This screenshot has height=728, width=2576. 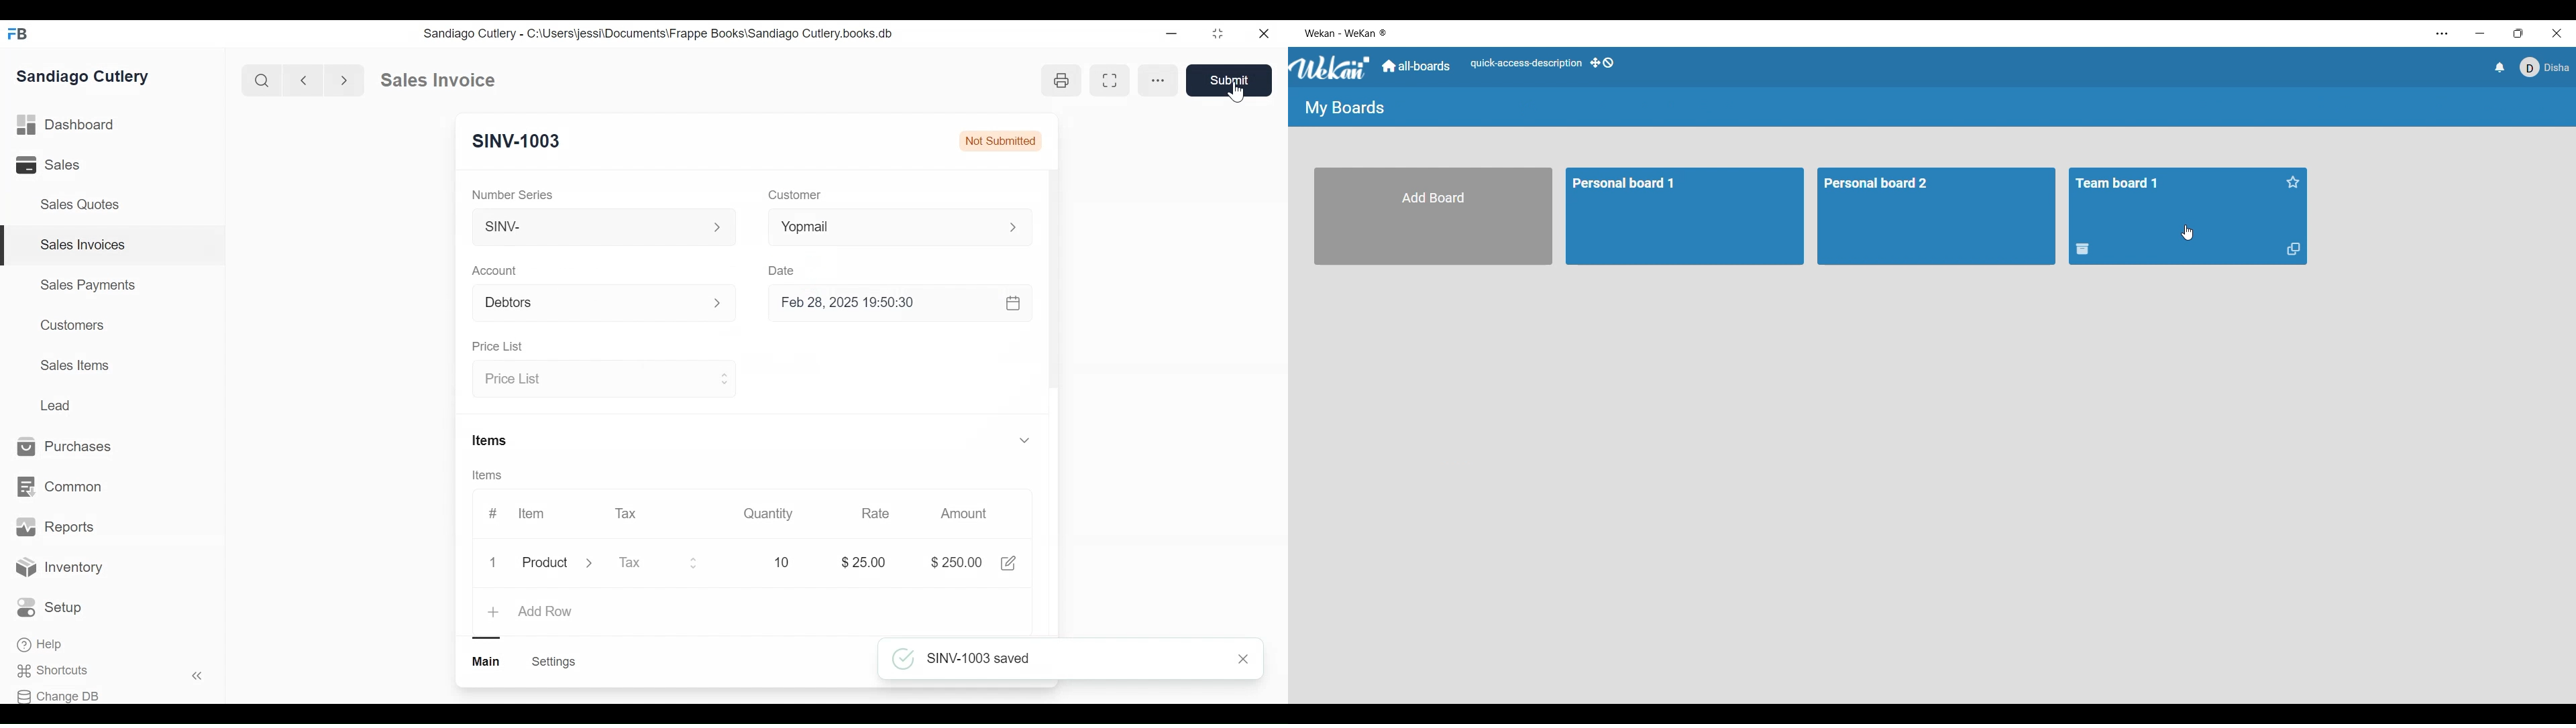 What do you see at coordinates (517, 141) in the screenshot?
I see `SINV-1003` at bounding box center [517, 141].